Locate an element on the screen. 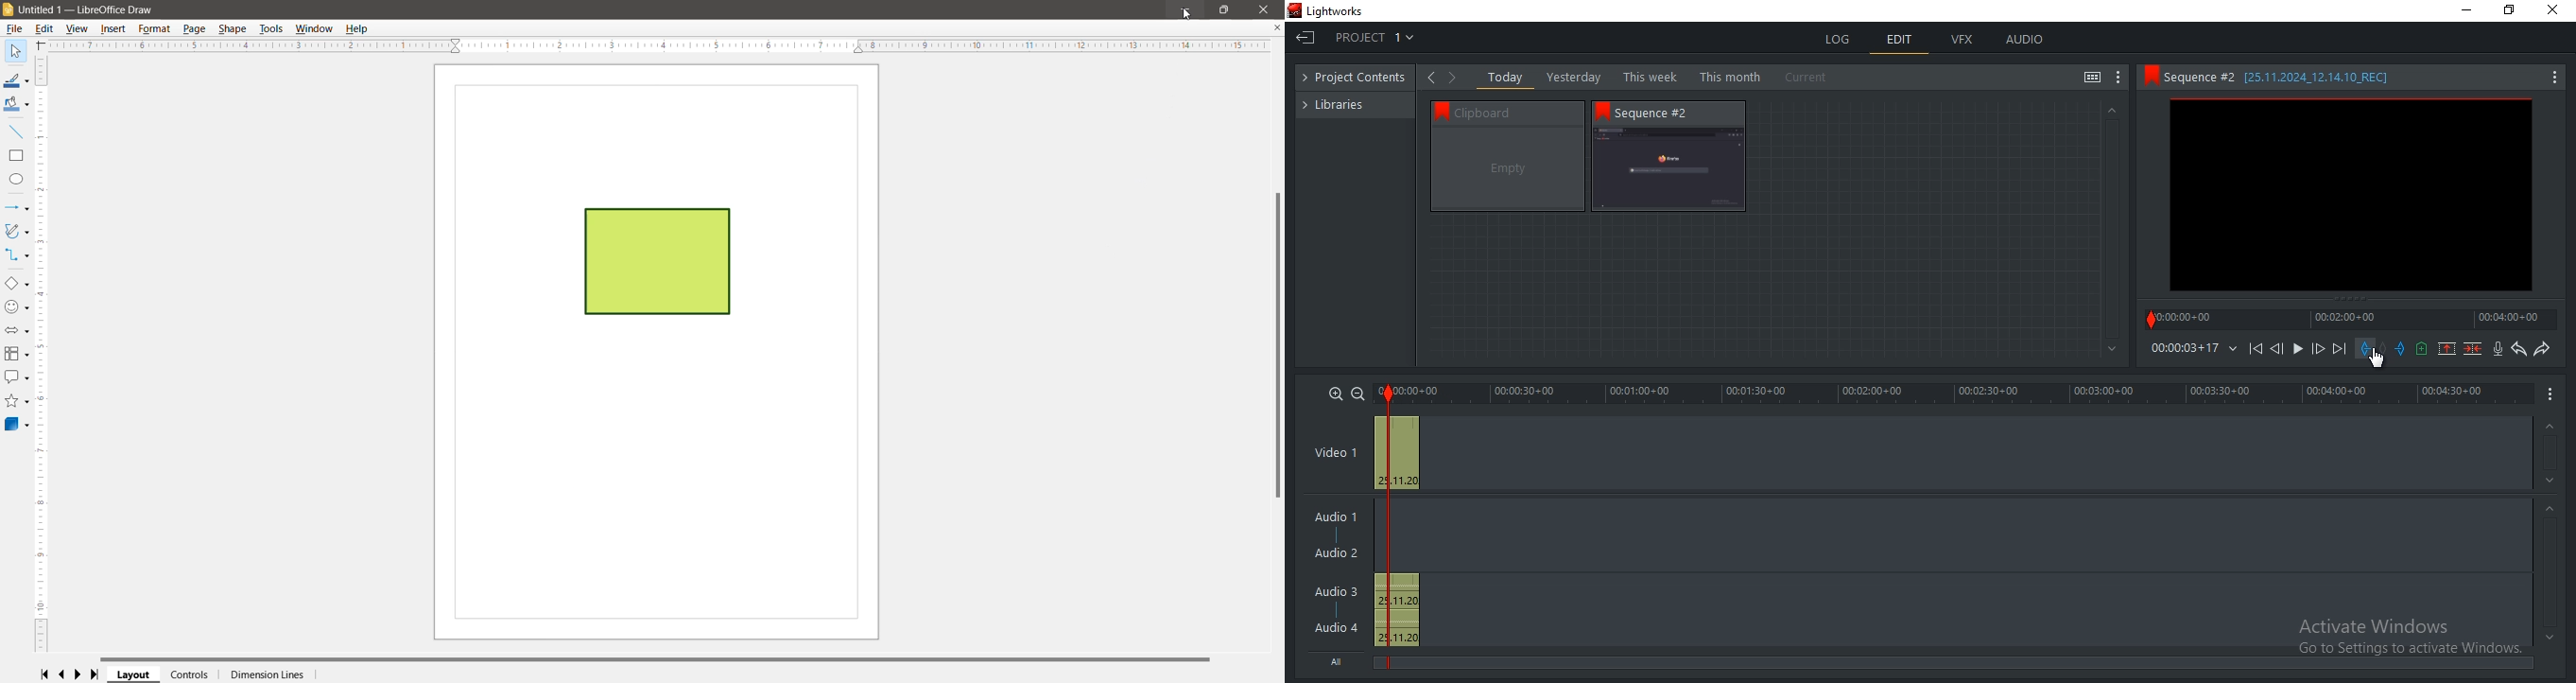  Close Document is located at coordinates (1277, 28).